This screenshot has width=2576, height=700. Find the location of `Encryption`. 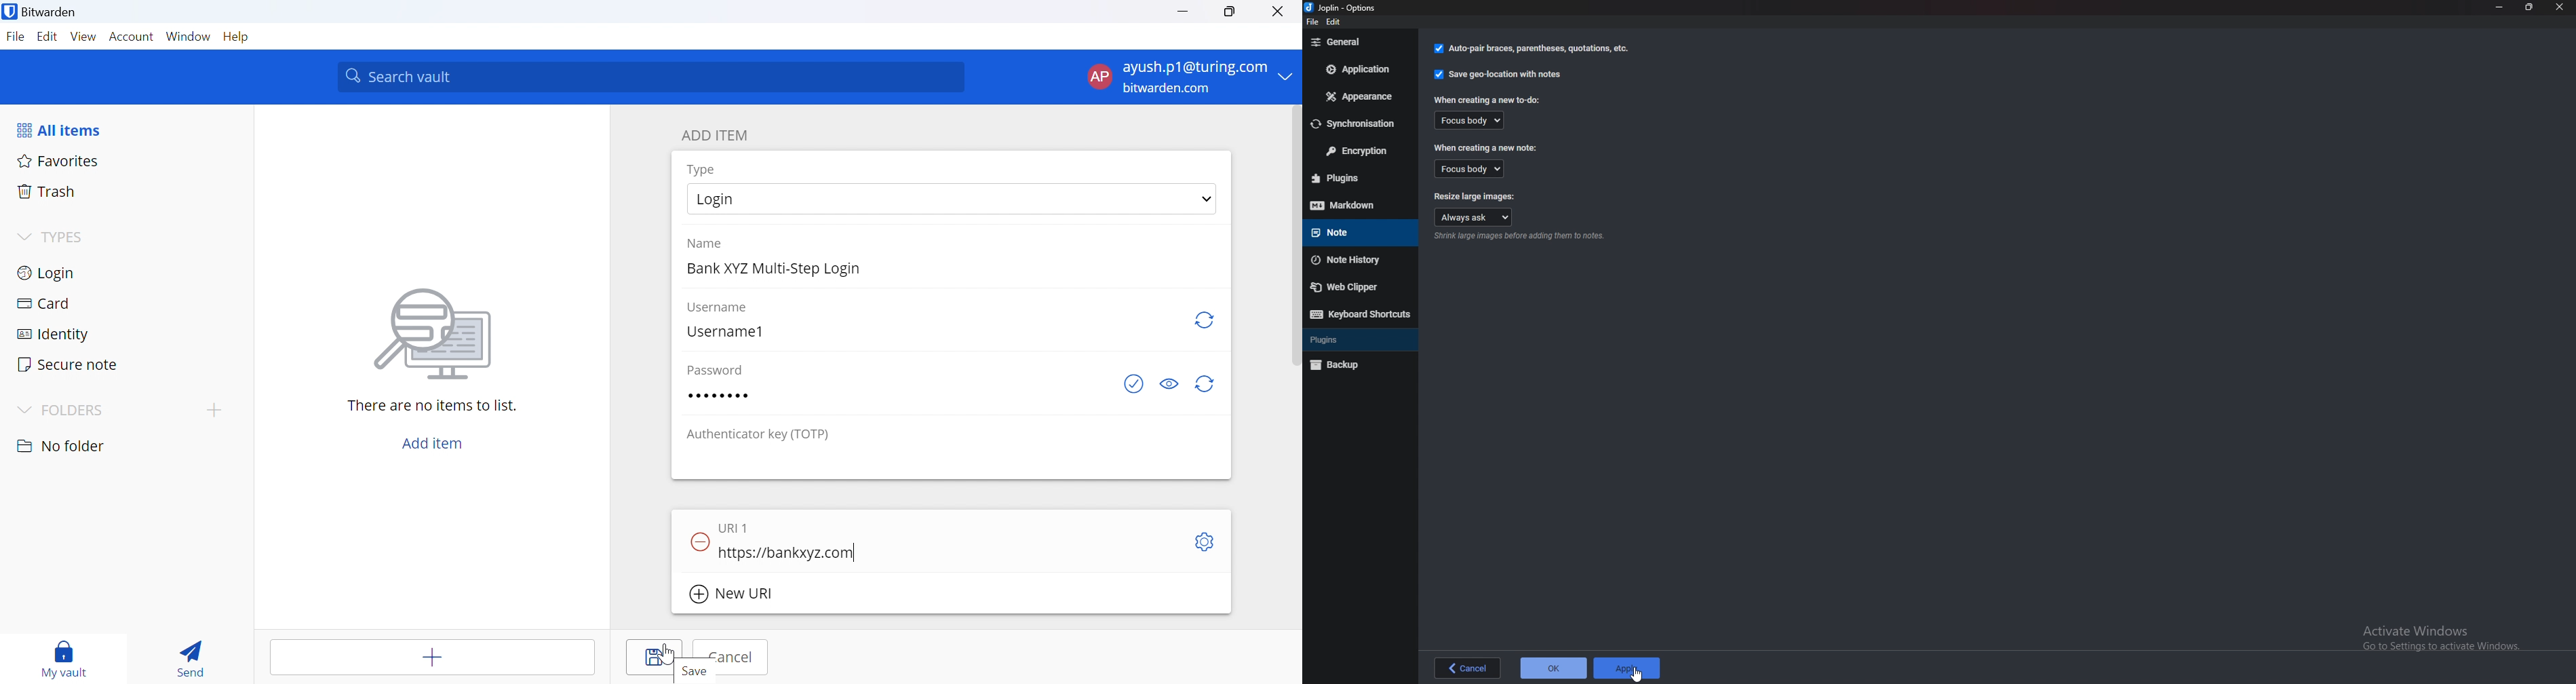

Encryption is located at coordinates (1358, 151).